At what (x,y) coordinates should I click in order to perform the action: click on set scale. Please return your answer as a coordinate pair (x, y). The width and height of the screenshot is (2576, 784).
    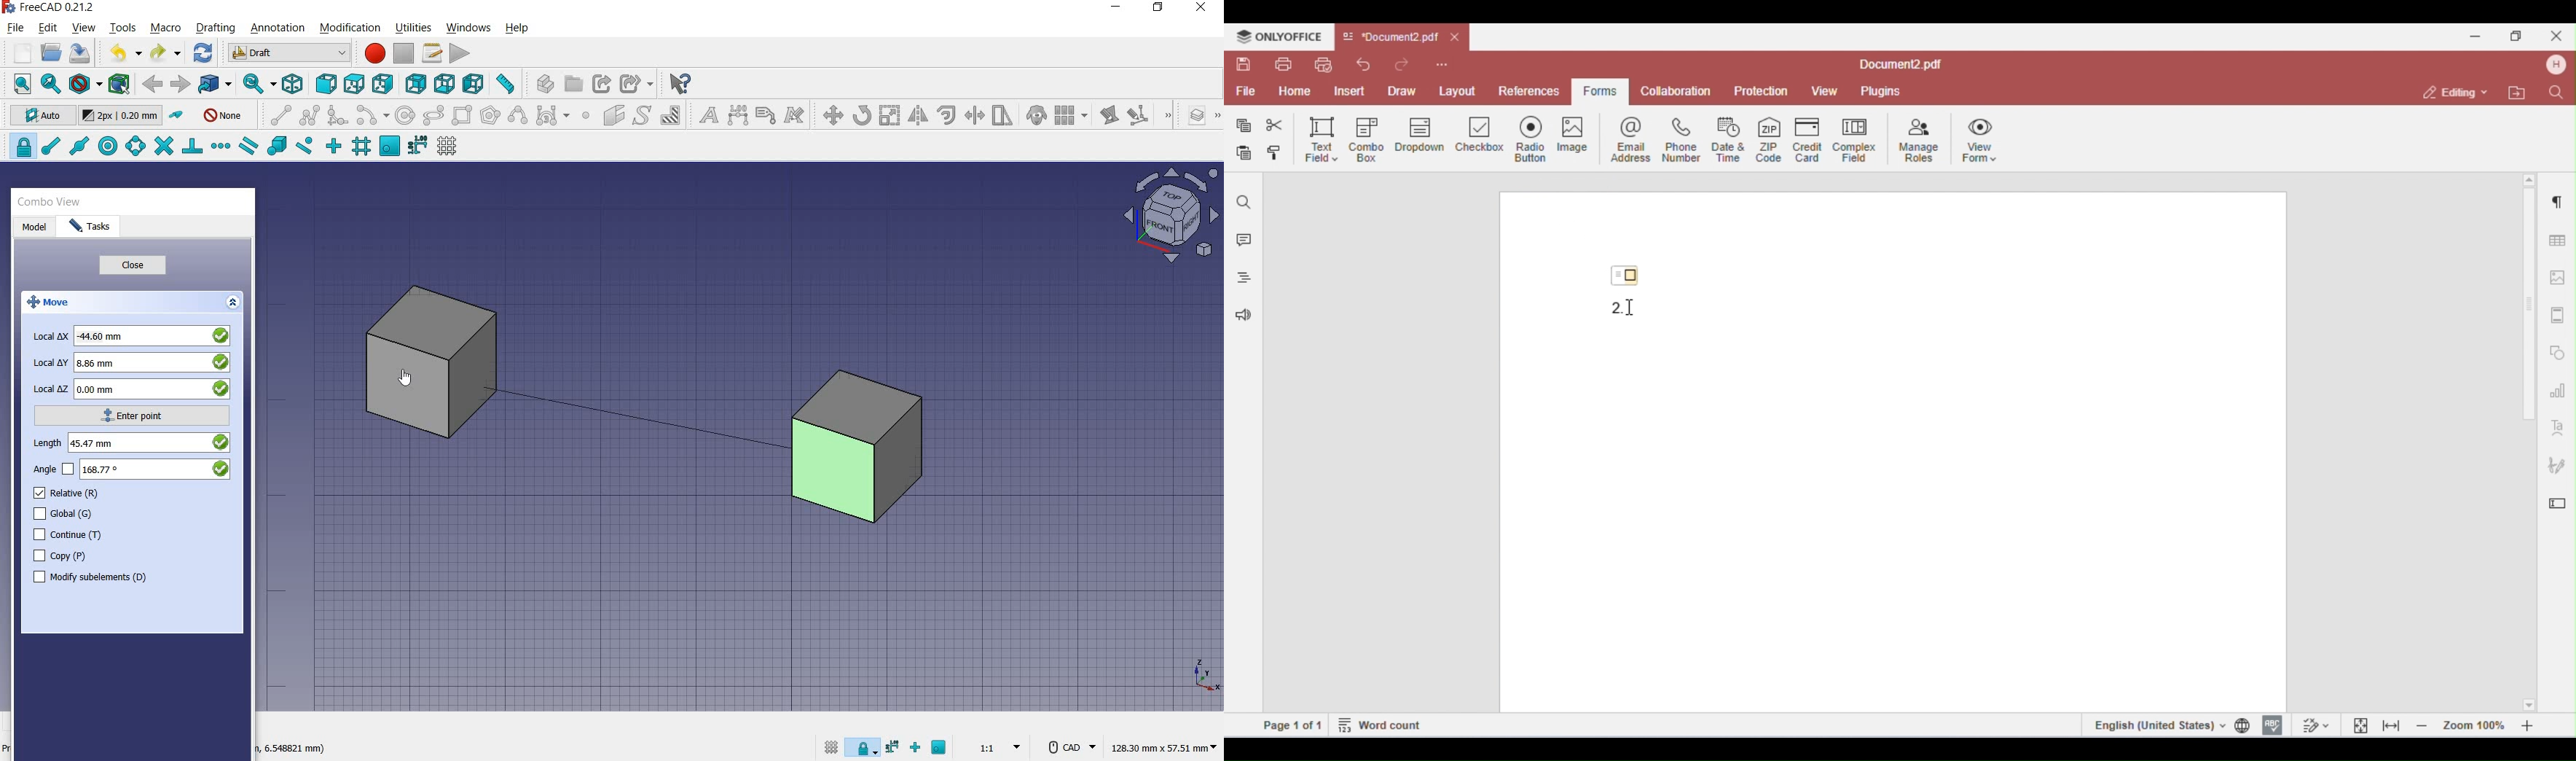
    Looking at the image, I should click on (999, 747).